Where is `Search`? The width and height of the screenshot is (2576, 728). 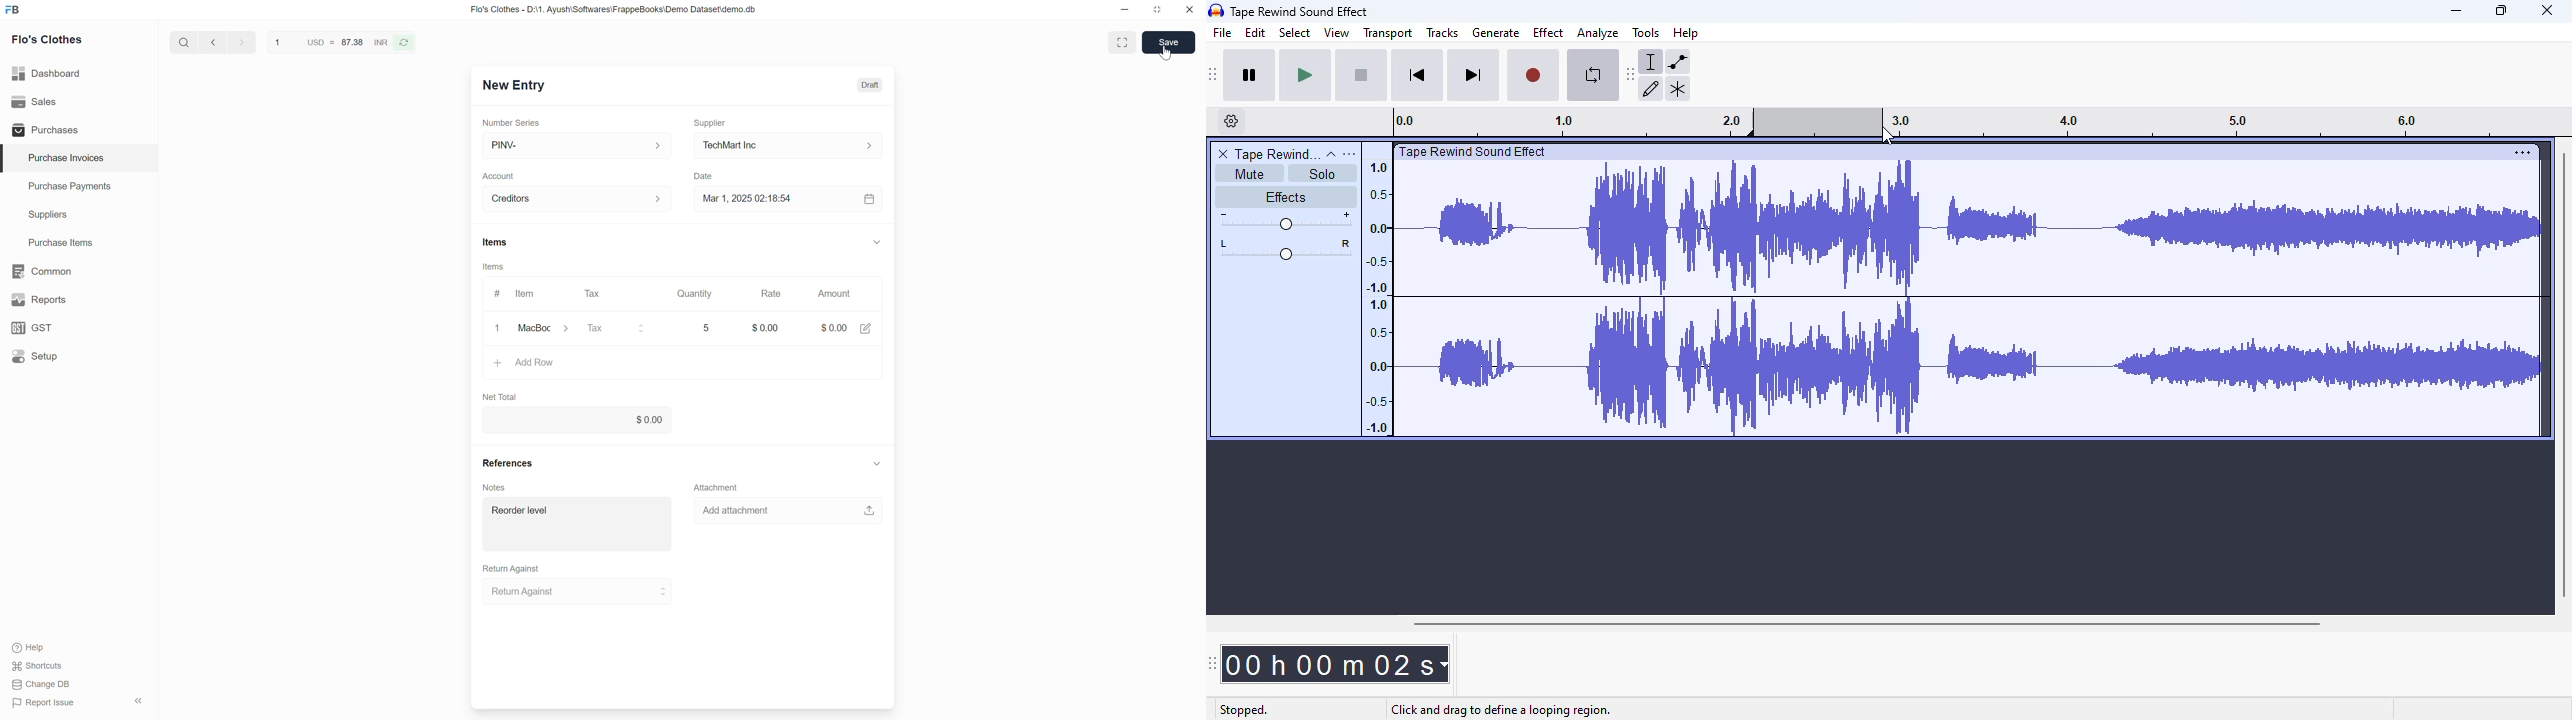 Search is located at coordinates (184, 42).